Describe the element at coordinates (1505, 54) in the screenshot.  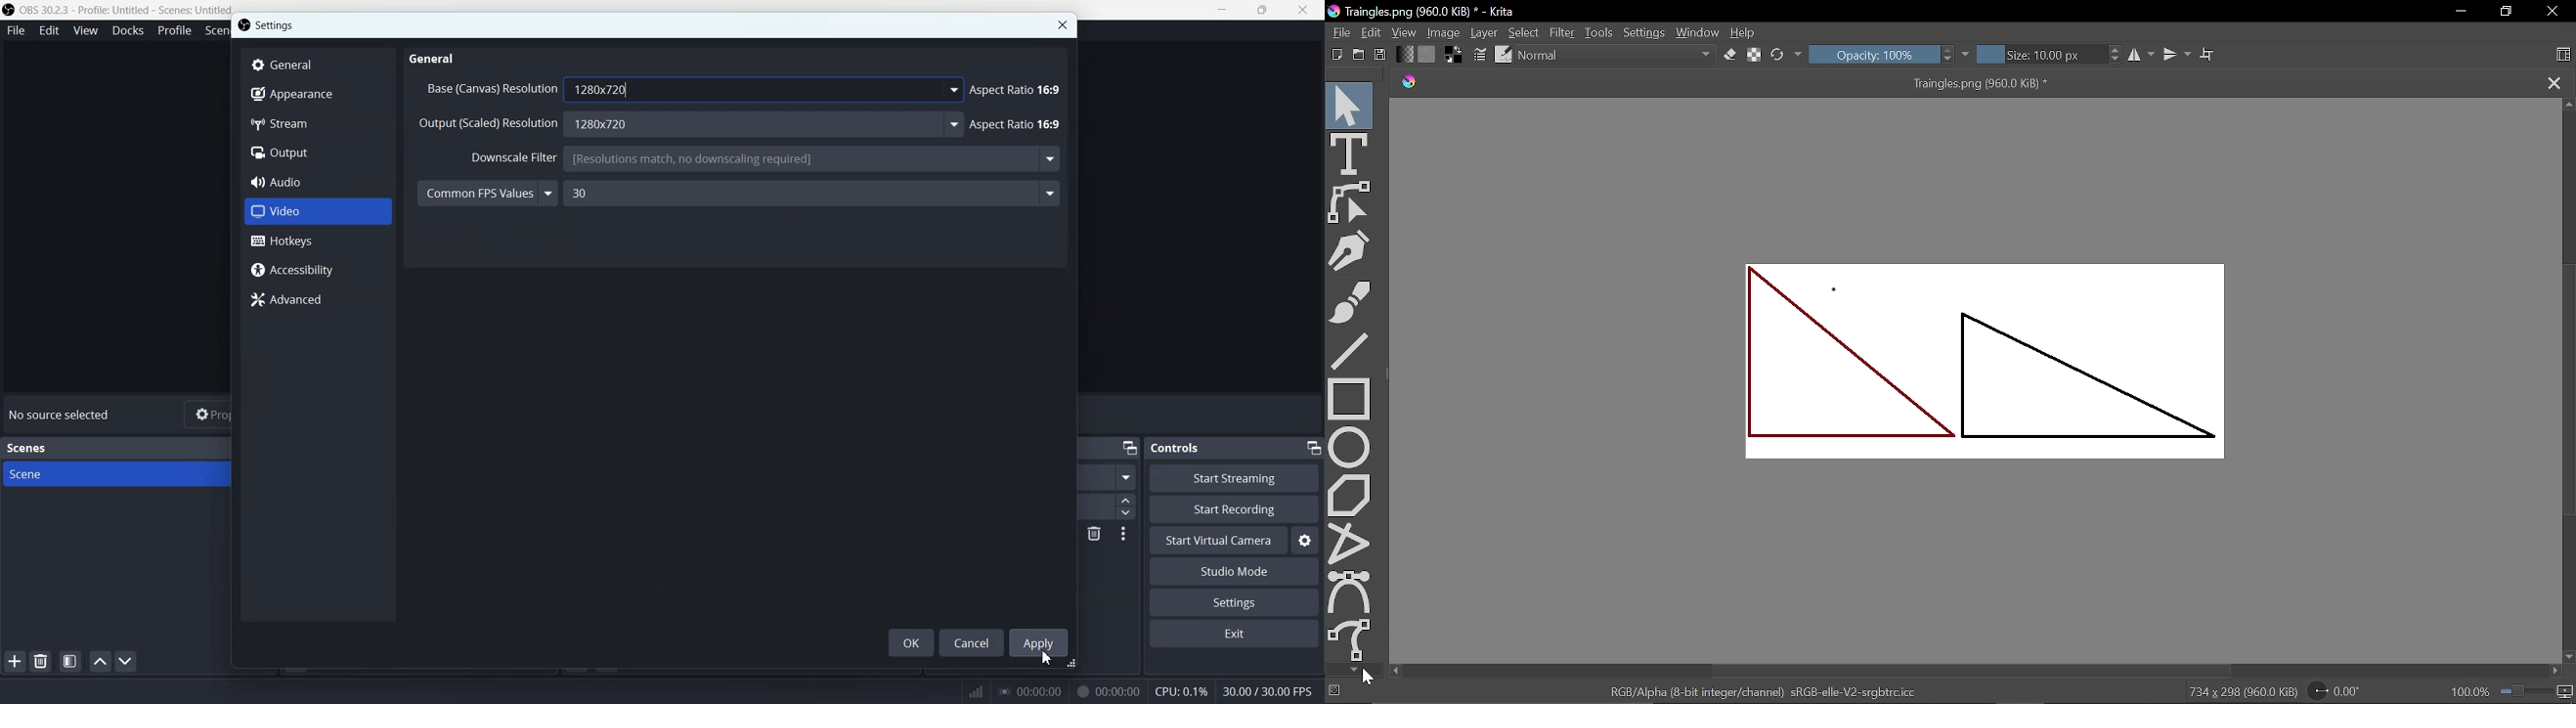
I see `edit brush preset` at that location.